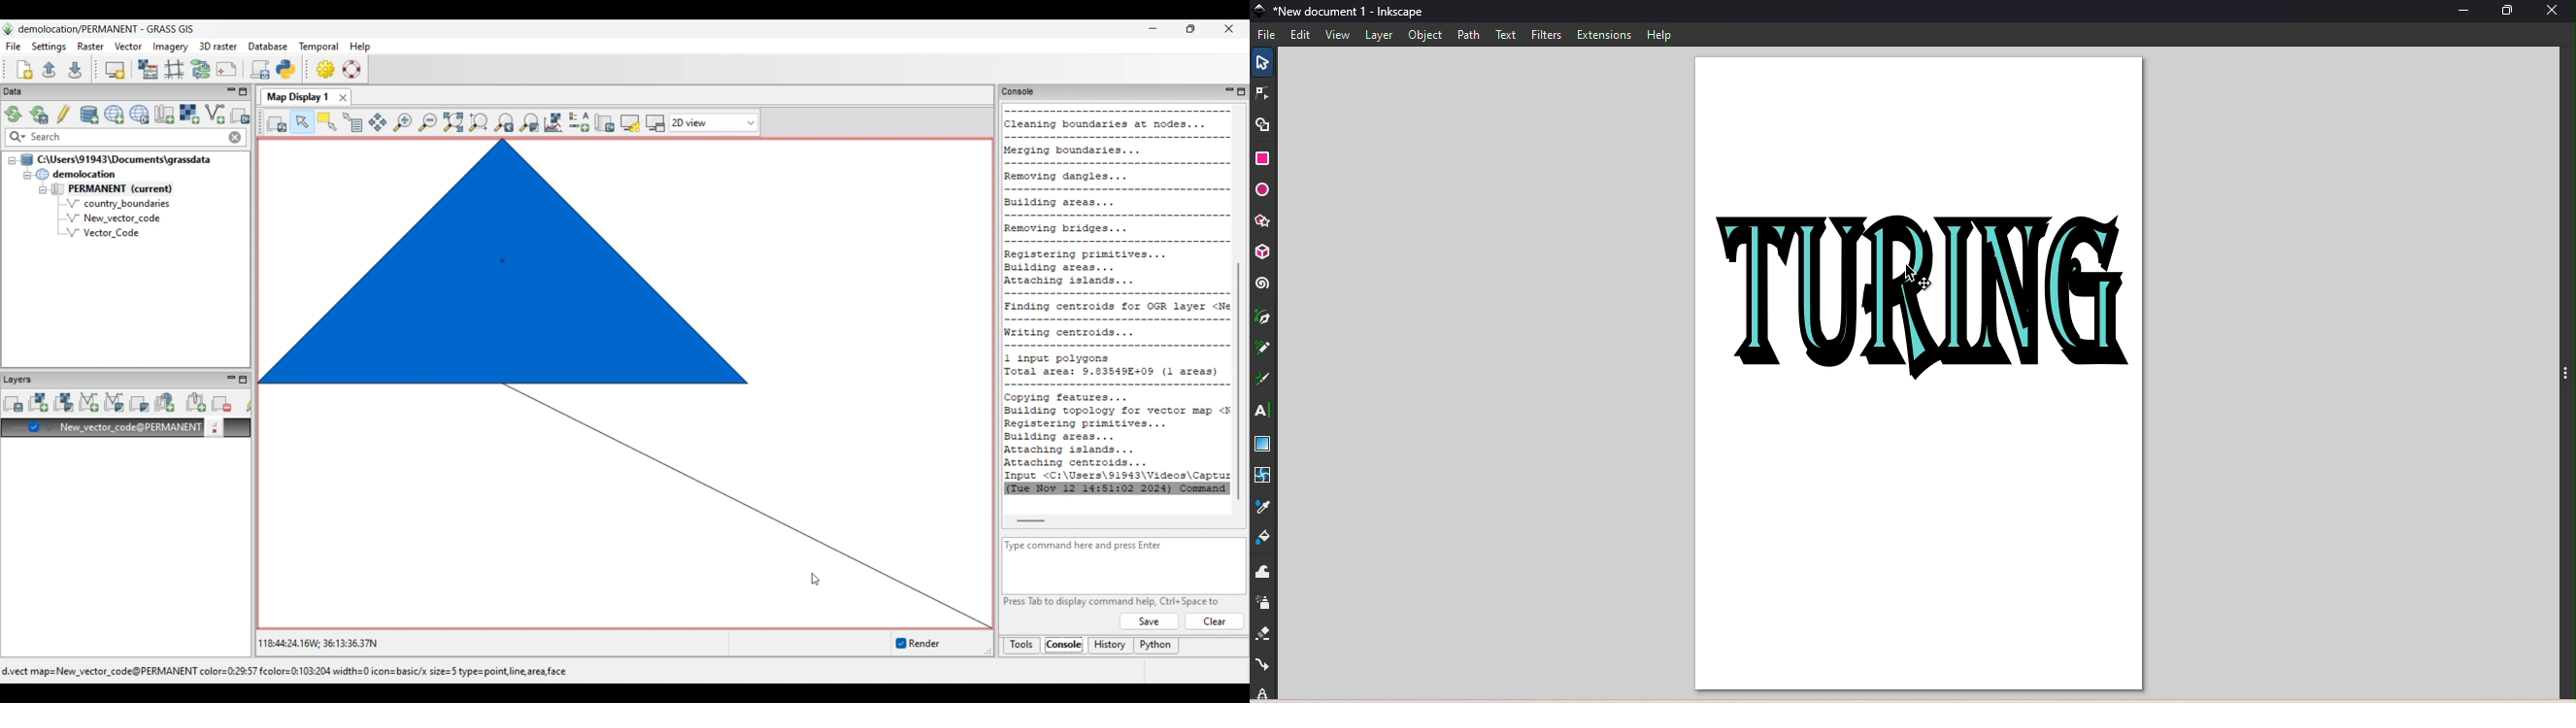  Describe the element at coordinates (1262, 284) in the screenshot. I see `Spiral tool` at that location.